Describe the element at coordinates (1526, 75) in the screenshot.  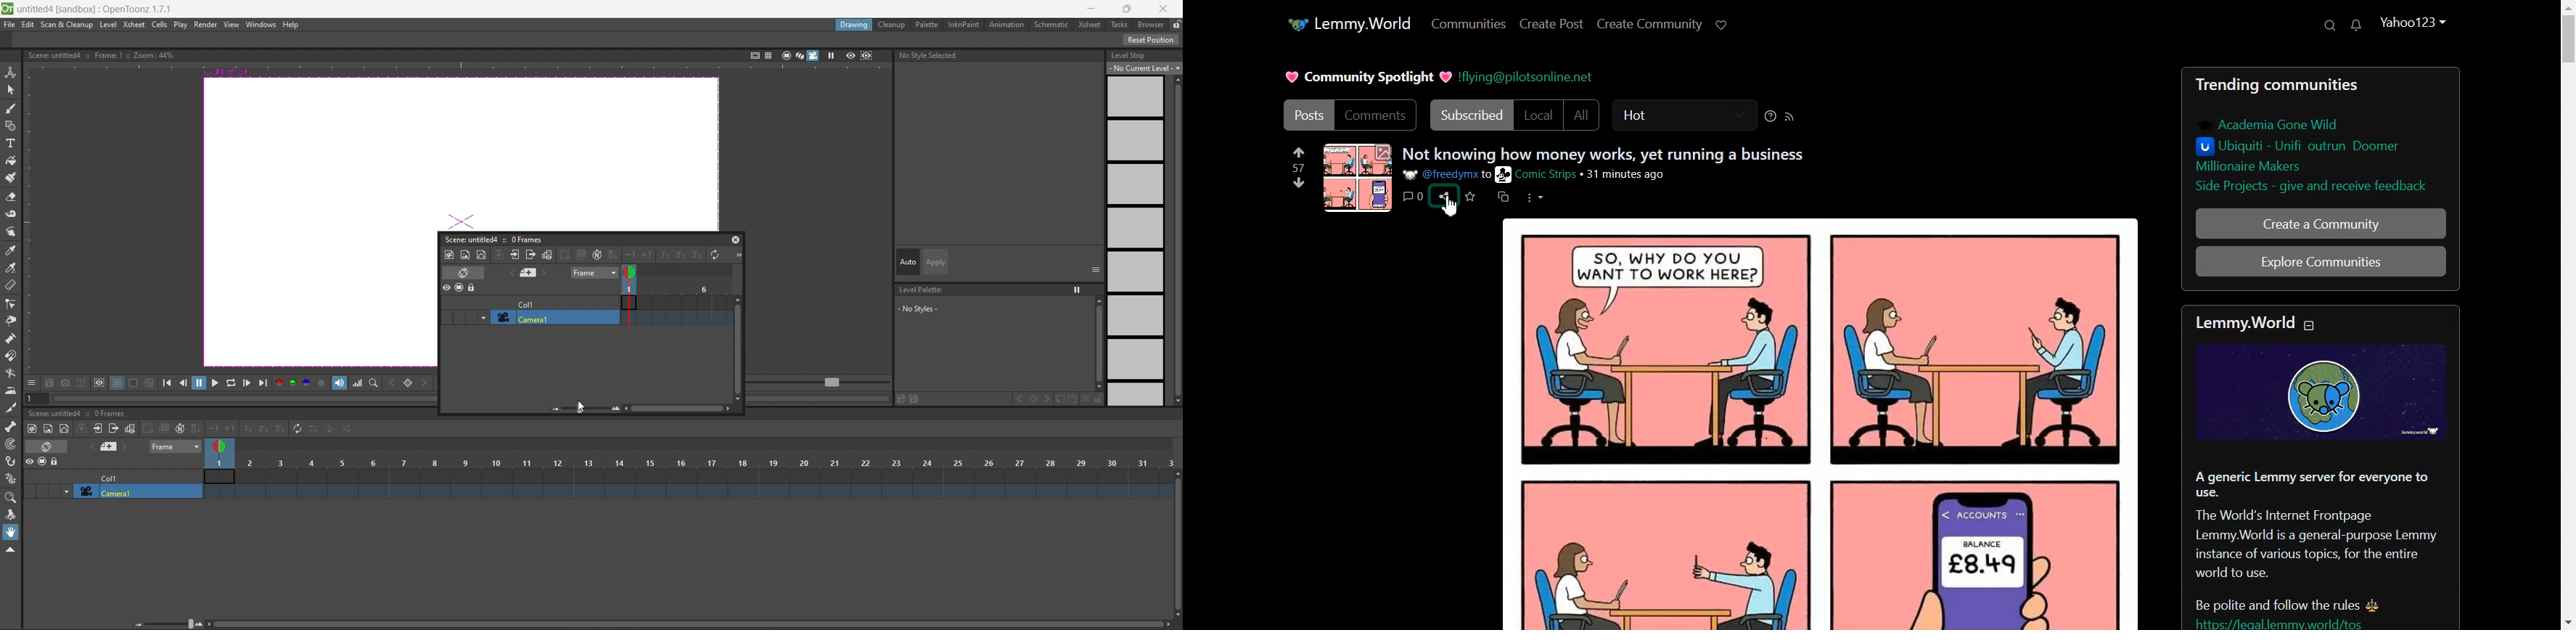
I see `Hyperlink` at that location.